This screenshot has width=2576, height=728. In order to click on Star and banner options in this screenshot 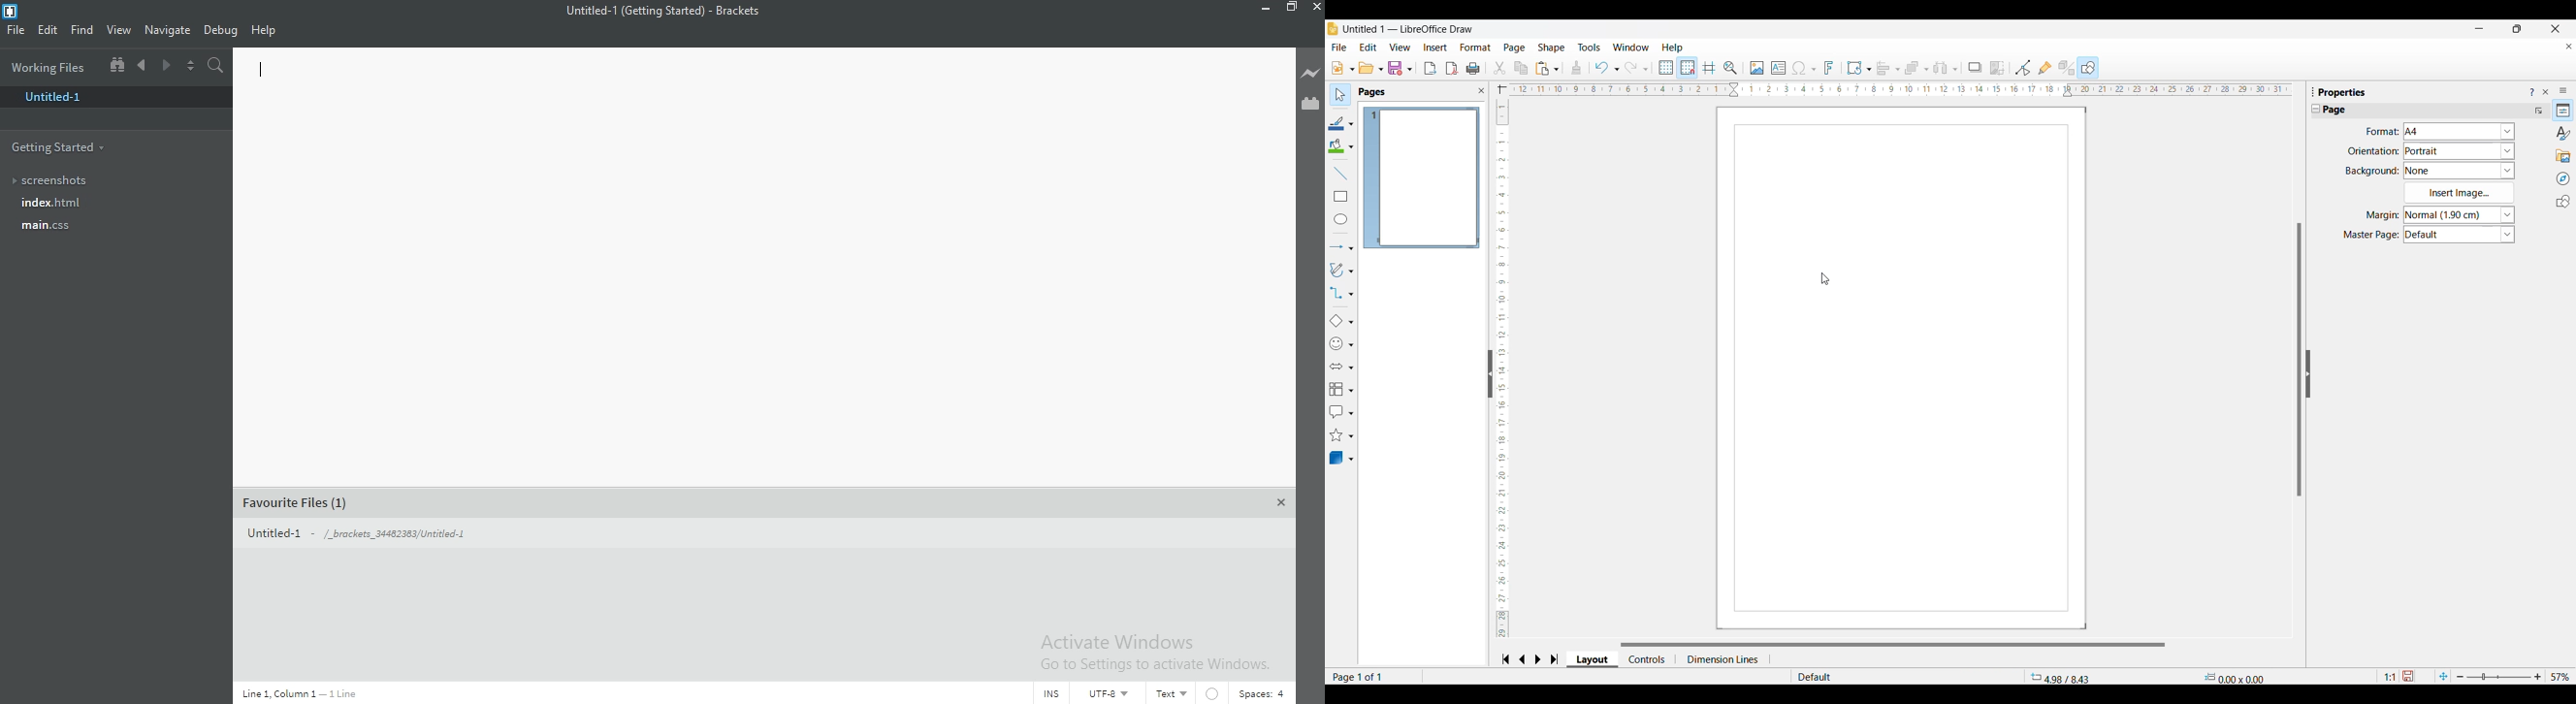, I will do `click(1341, 435)`.